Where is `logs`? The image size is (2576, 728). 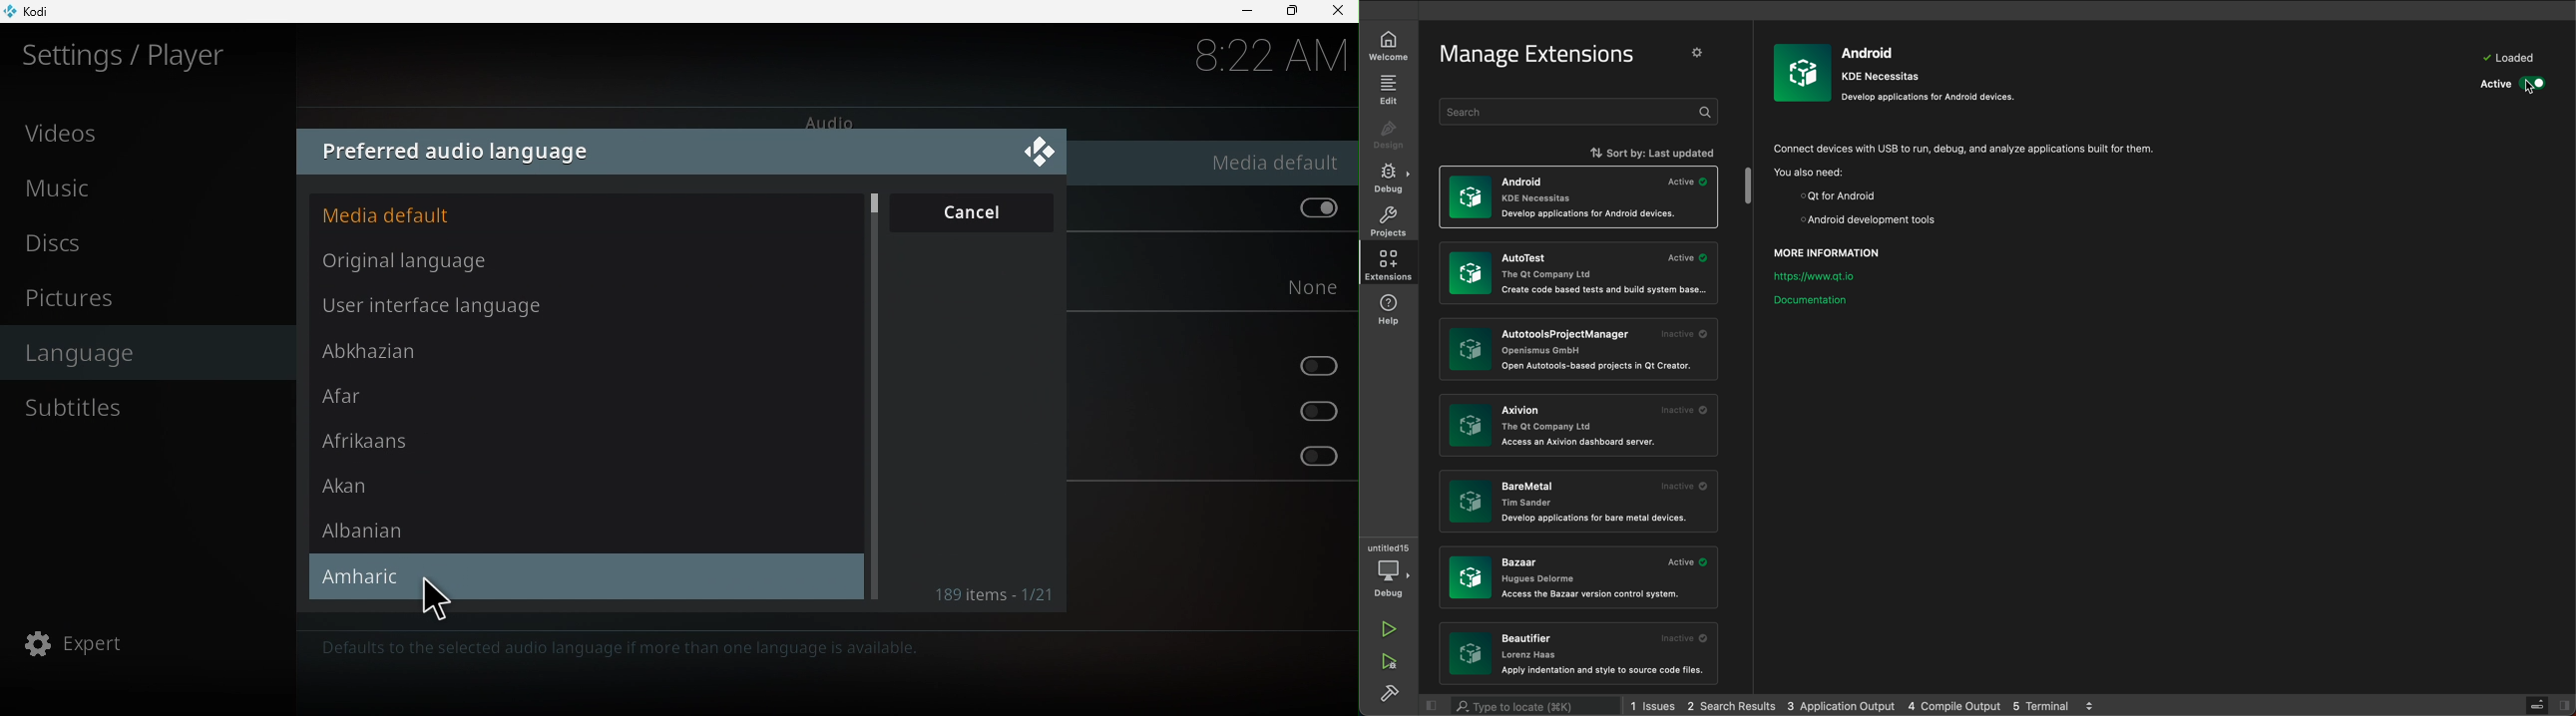
logs is located at coordinates (1657, 704).